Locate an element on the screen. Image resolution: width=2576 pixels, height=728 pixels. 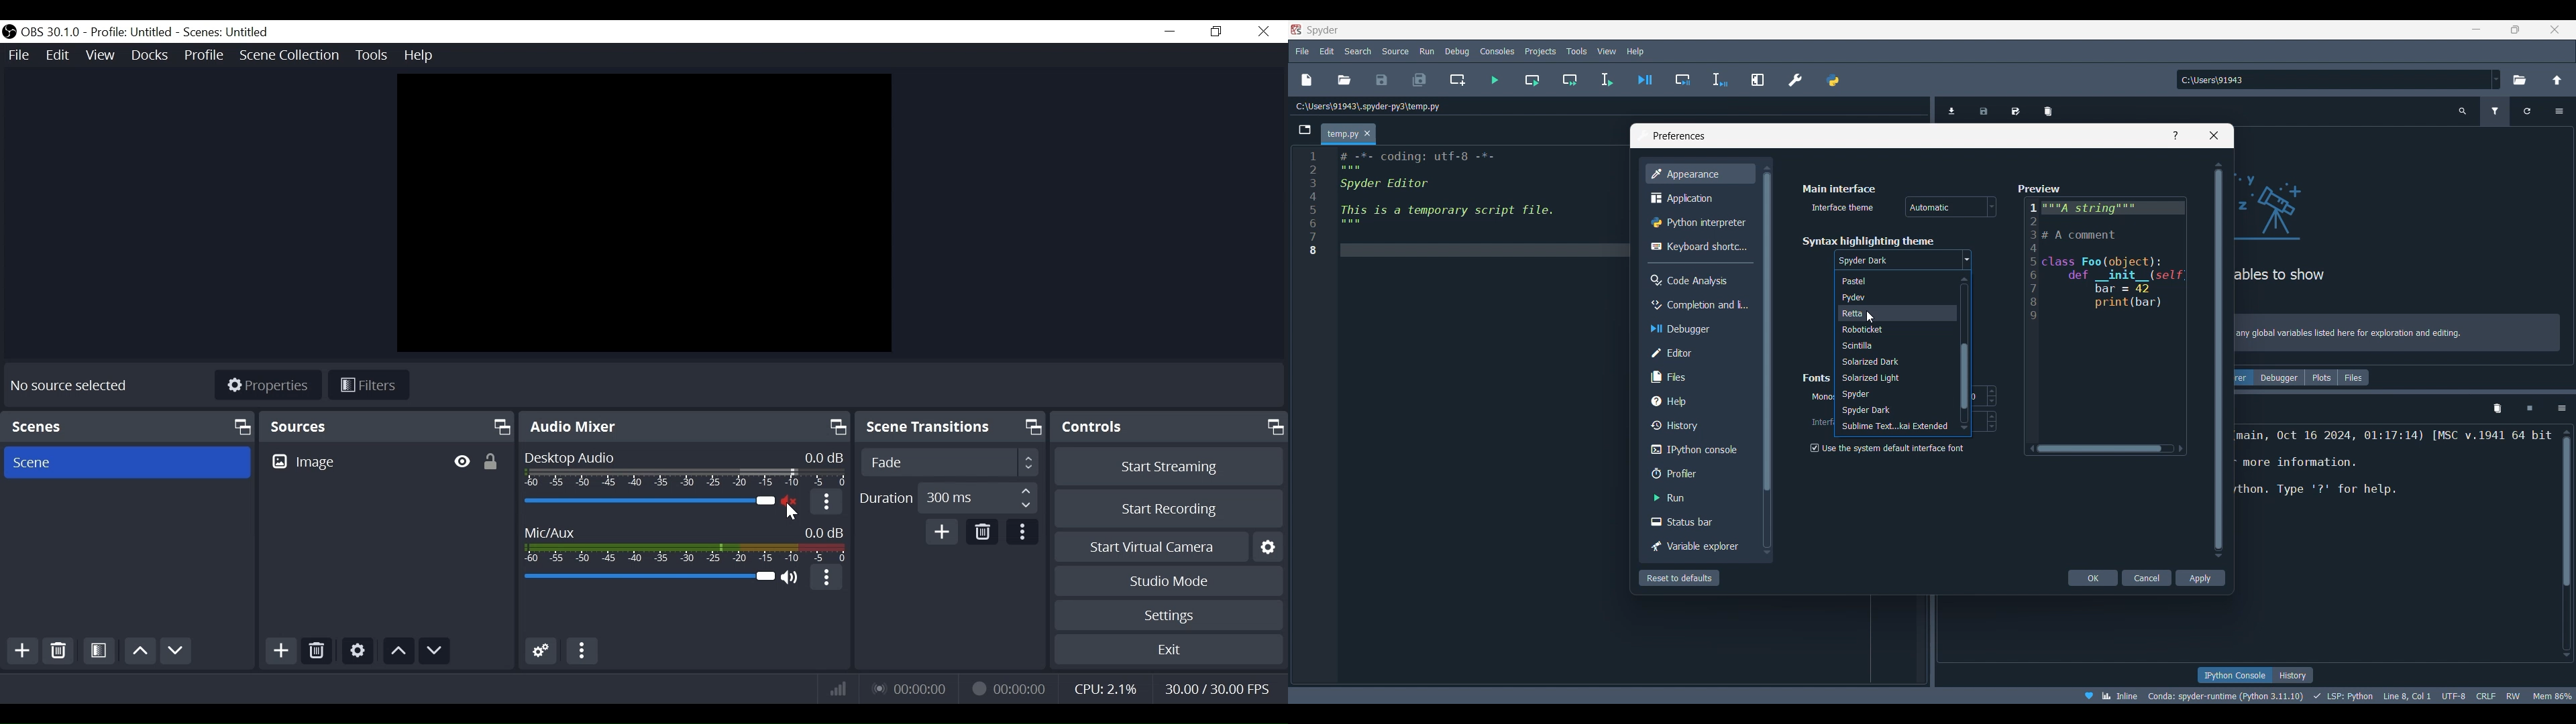
Edit menu is located at coordinates (1326, 52).